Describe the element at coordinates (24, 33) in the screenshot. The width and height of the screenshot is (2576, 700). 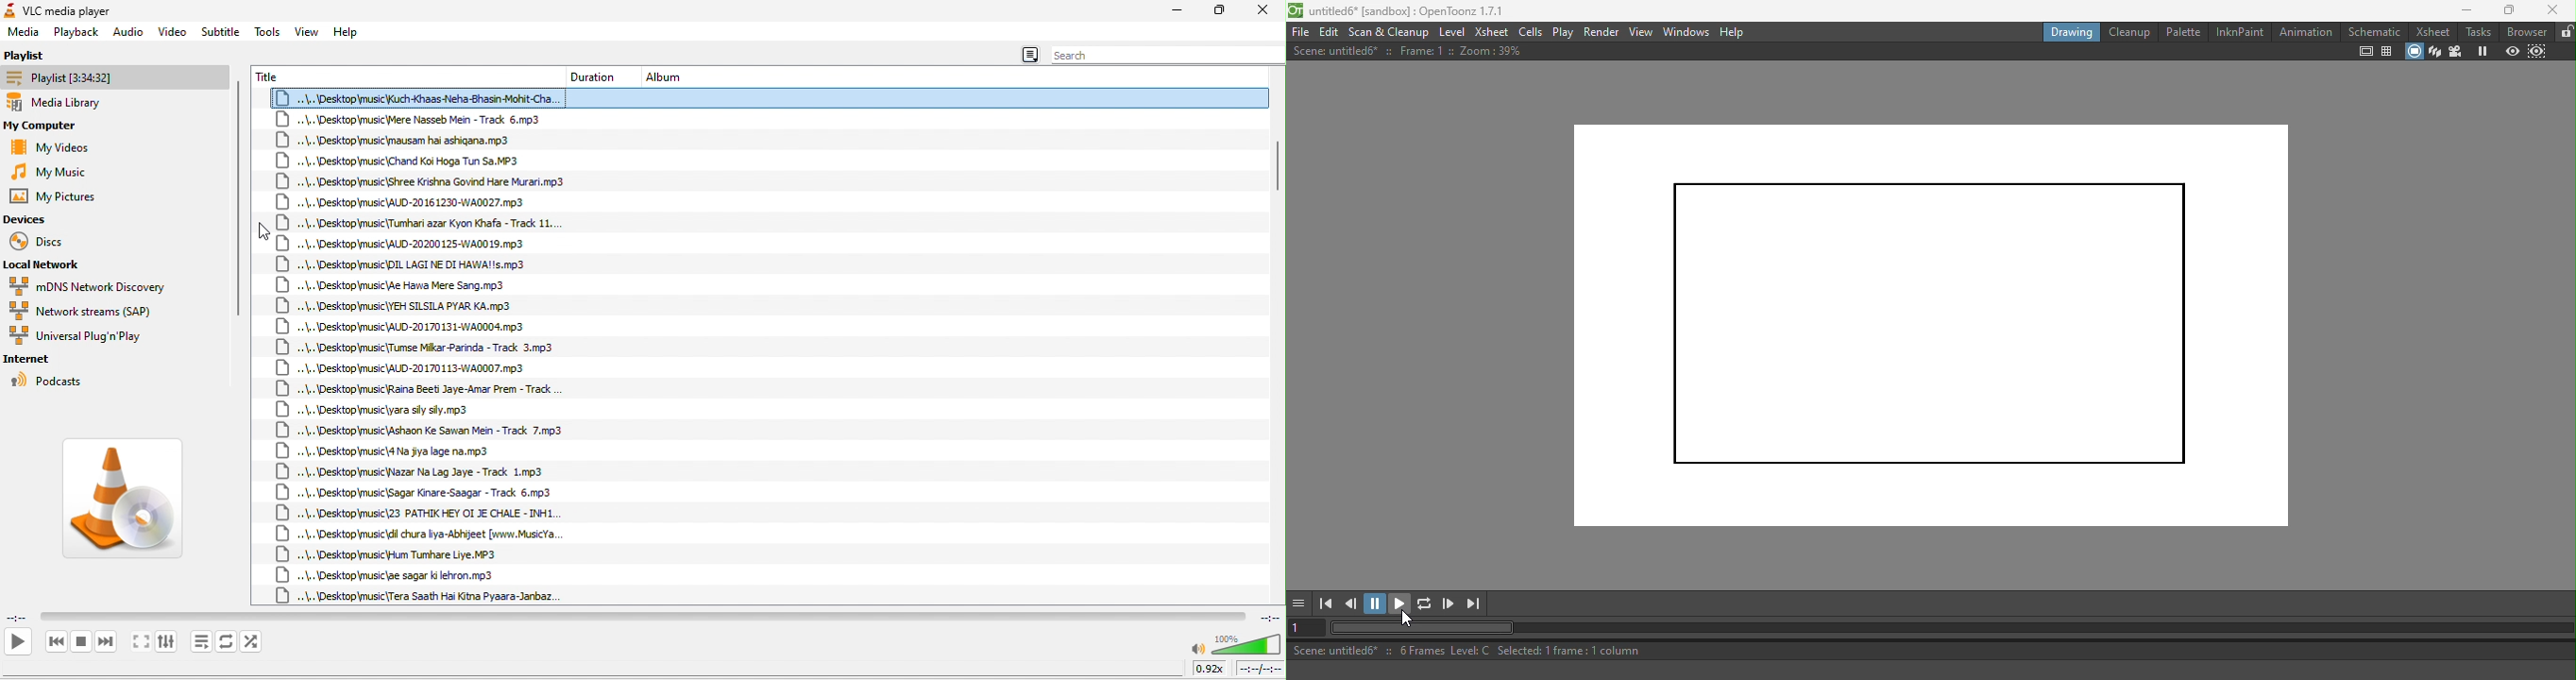
I see `media` at that location.